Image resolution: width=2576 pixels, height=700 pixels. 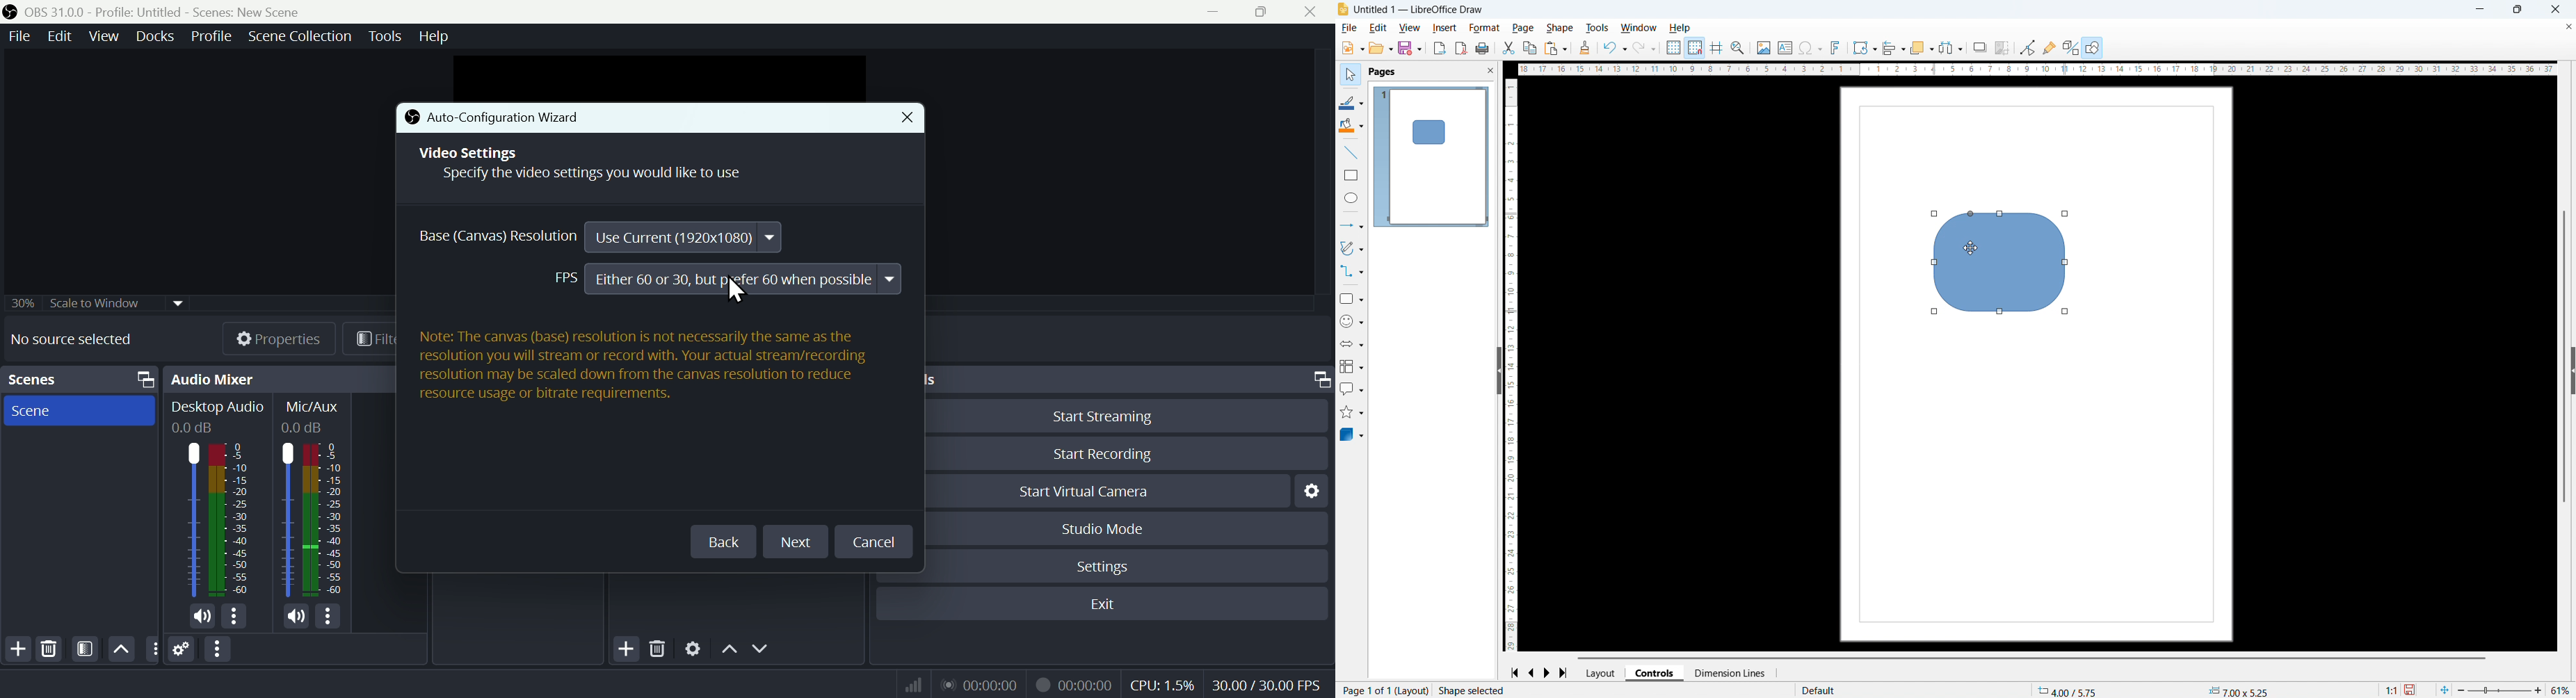 I want to click on File , so click(x=1350, y=28).